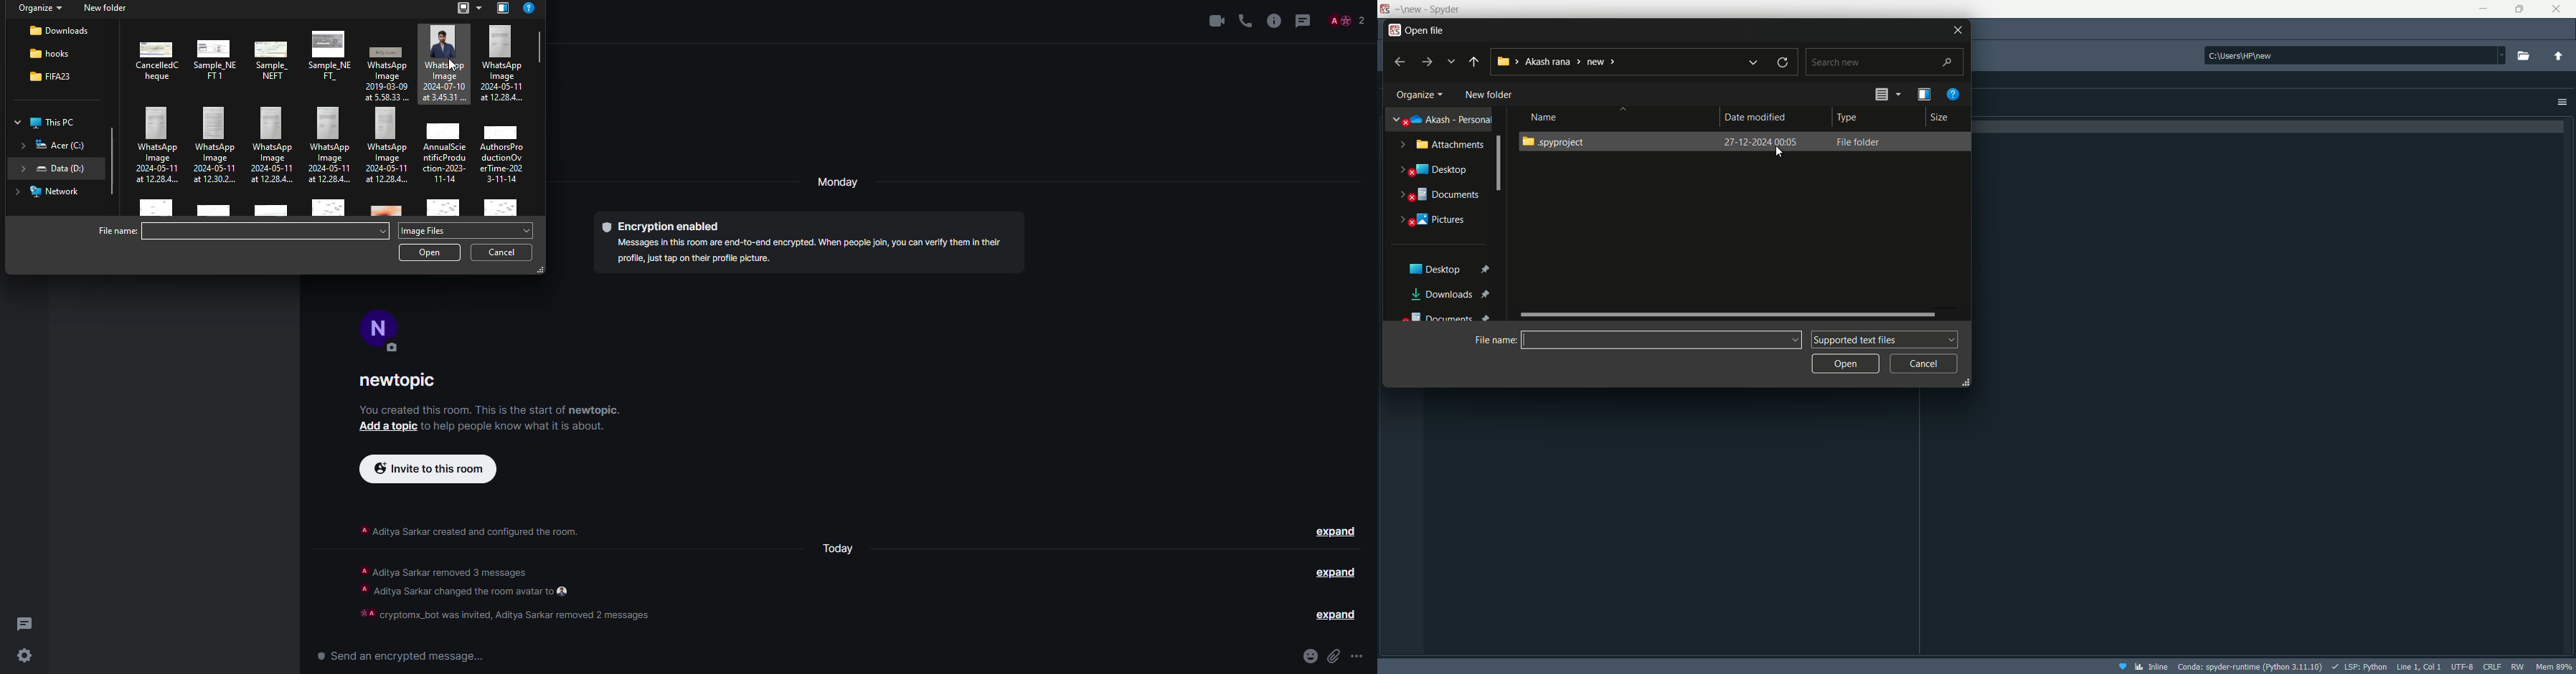  I want to click on click to select, so click(331, 54).